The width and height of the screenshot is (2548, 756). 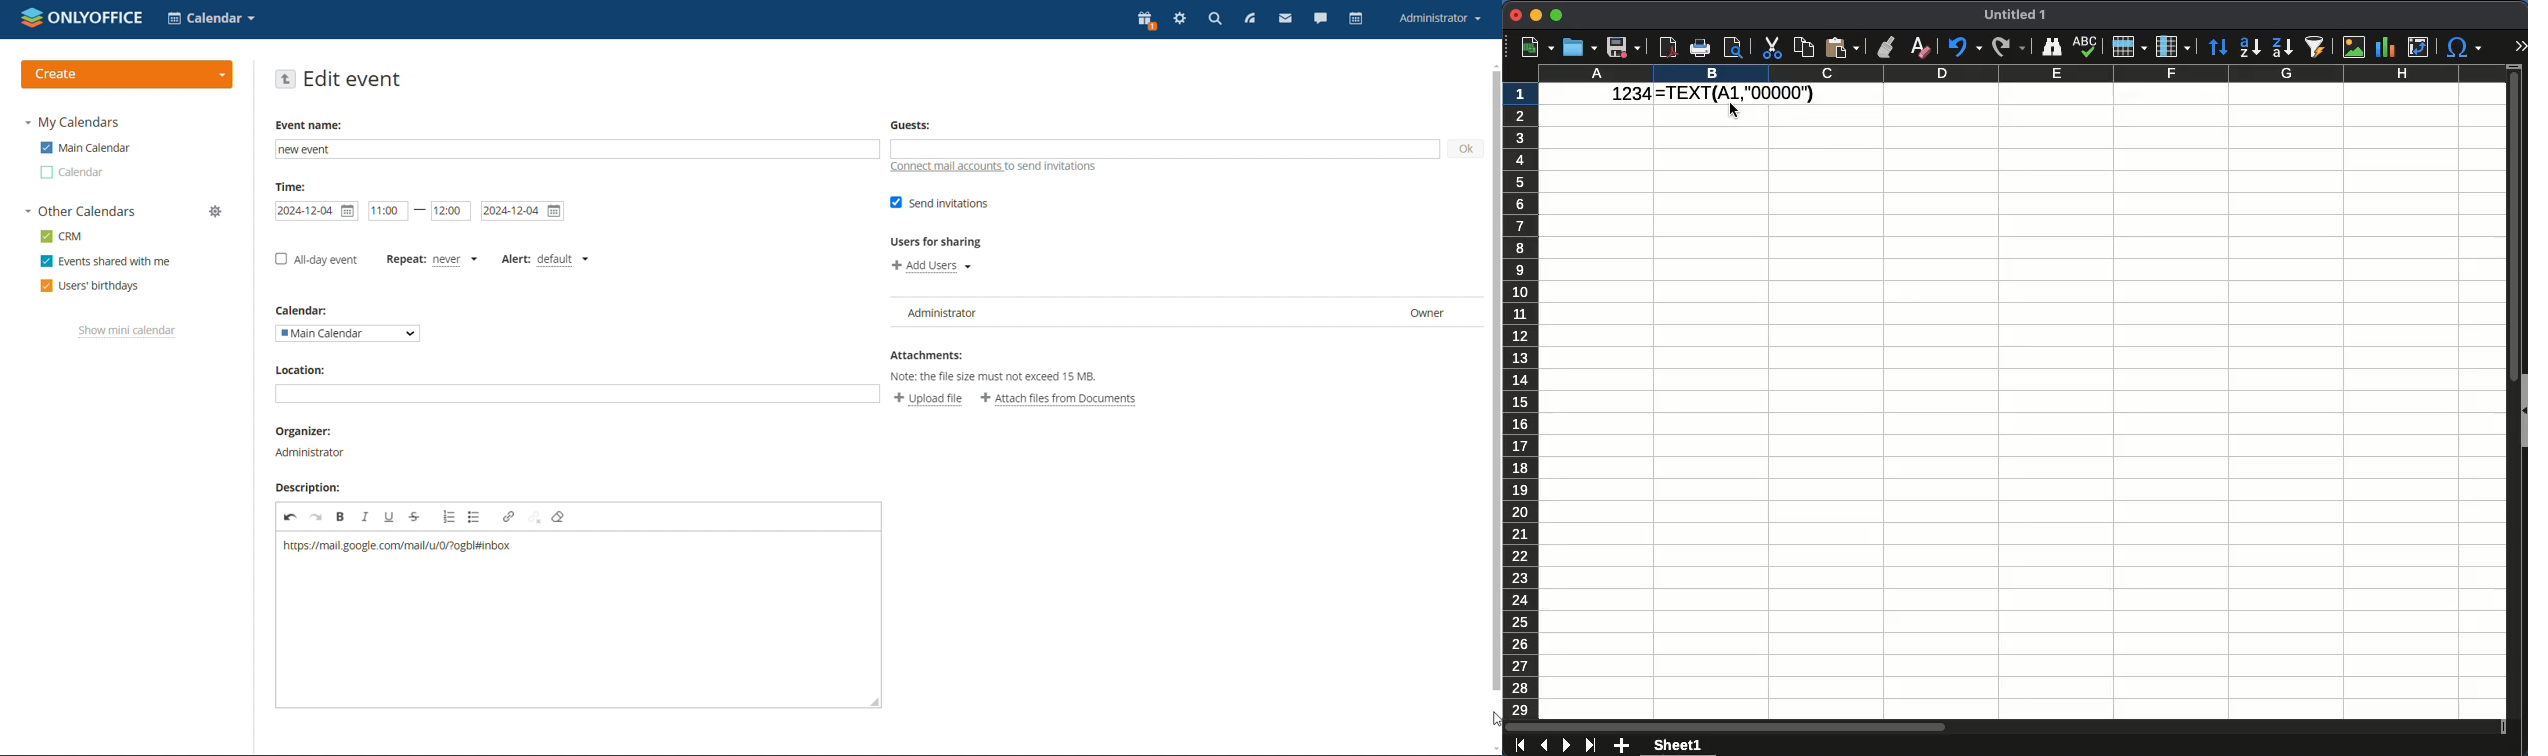 What do you see at coordinates (578, 149) in the screenshot?
I see `add name` at bounding box center [578, 149].